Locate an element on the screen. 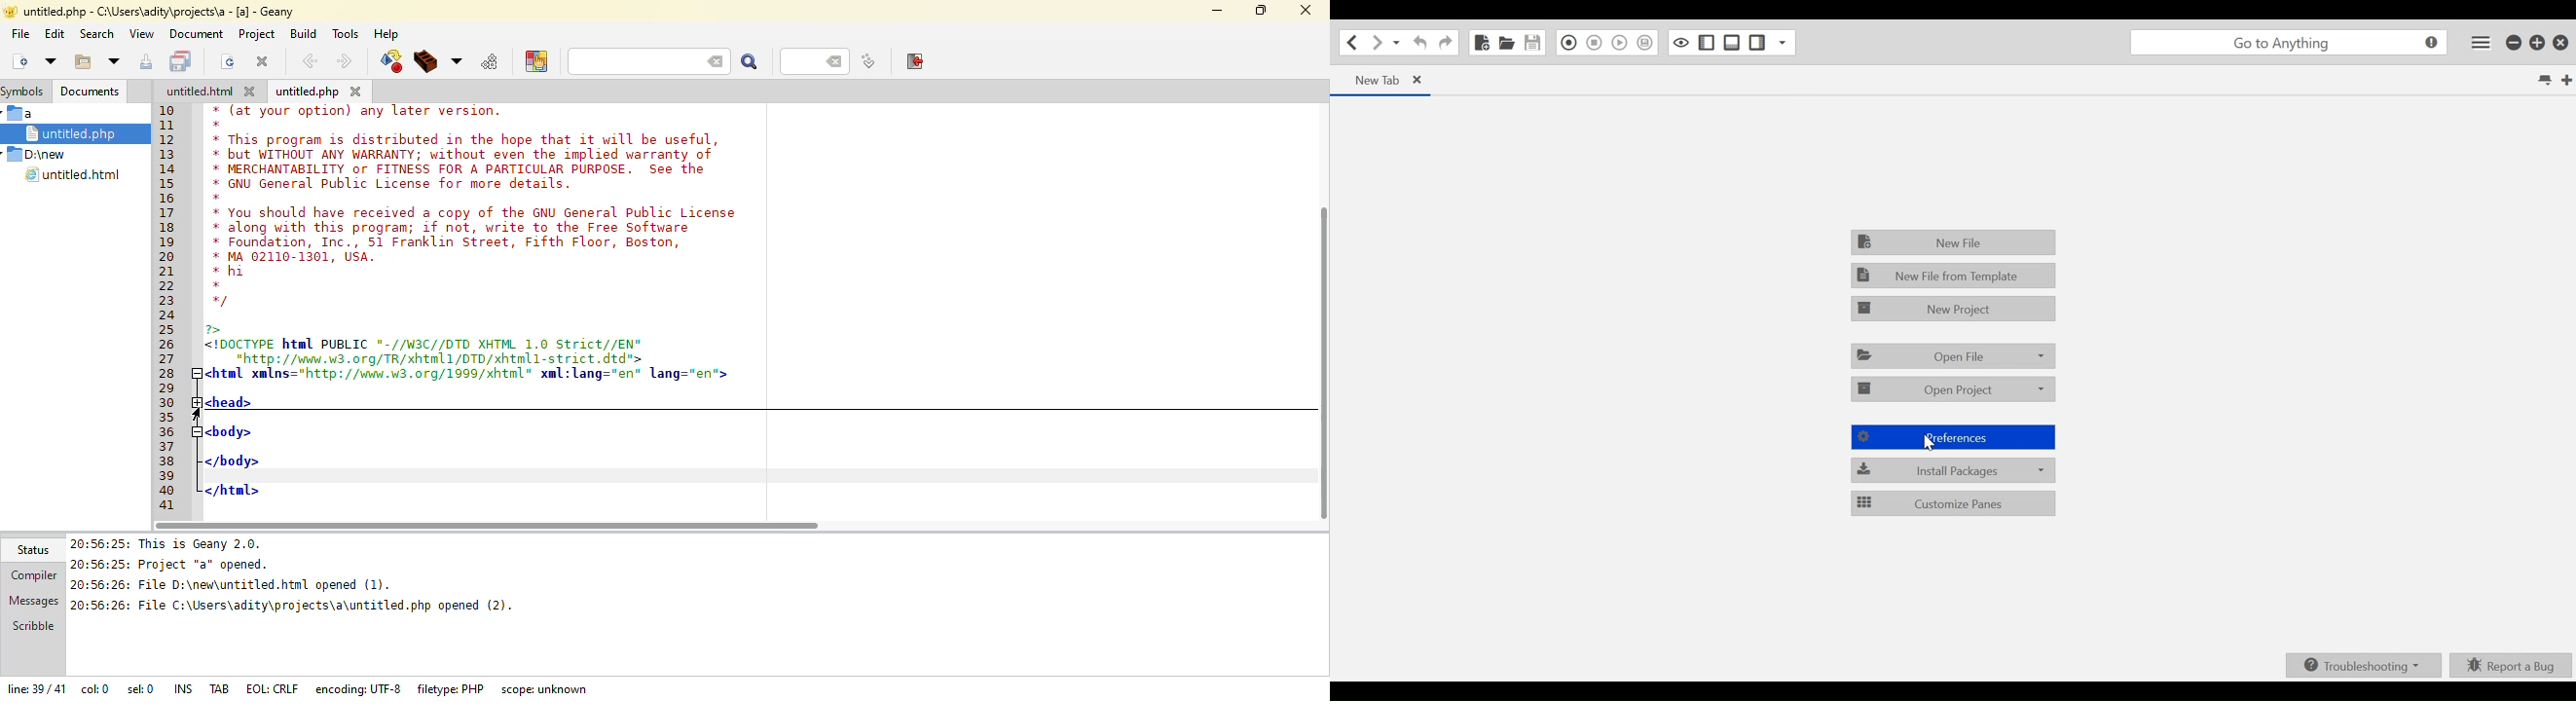 This screenshot has width=2576, height=728. documents is located at coordinates (91, 91).